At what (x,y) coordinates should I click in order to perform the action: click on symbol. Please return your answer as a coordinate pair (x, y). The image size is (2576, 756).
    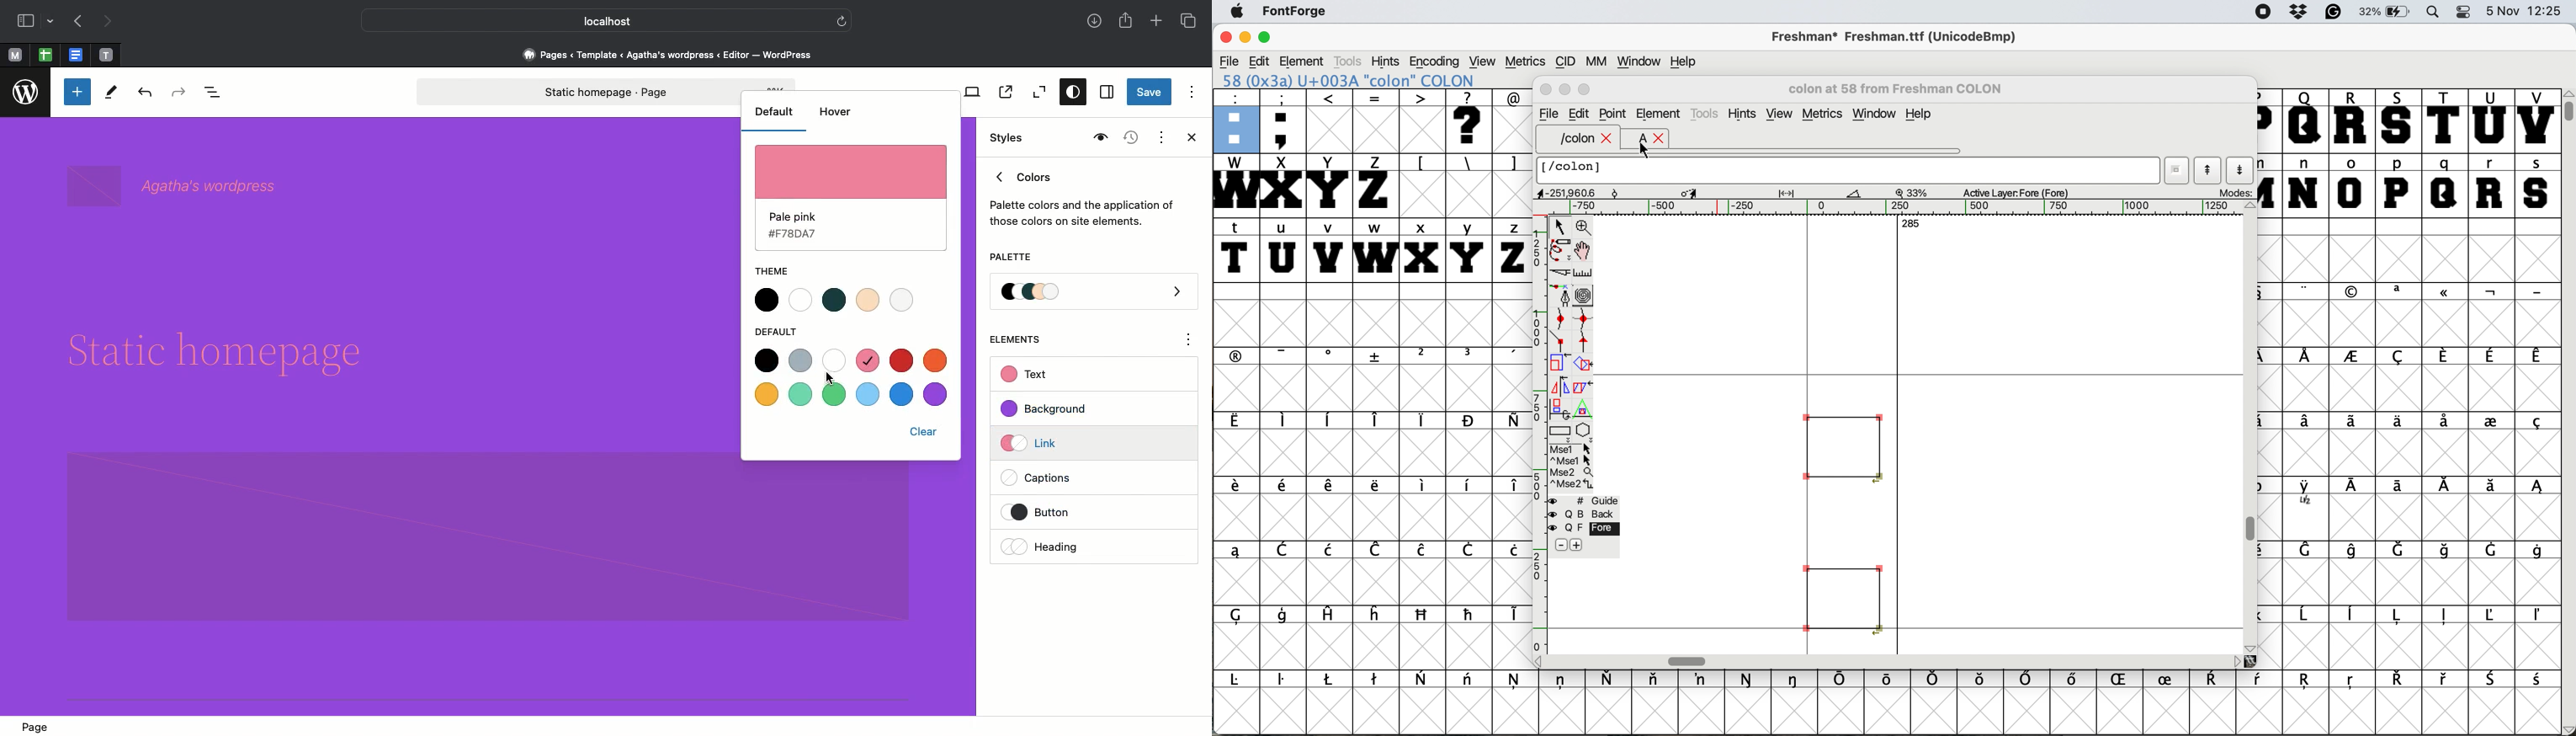
    Looking at the image, I should click on (1511, 550).